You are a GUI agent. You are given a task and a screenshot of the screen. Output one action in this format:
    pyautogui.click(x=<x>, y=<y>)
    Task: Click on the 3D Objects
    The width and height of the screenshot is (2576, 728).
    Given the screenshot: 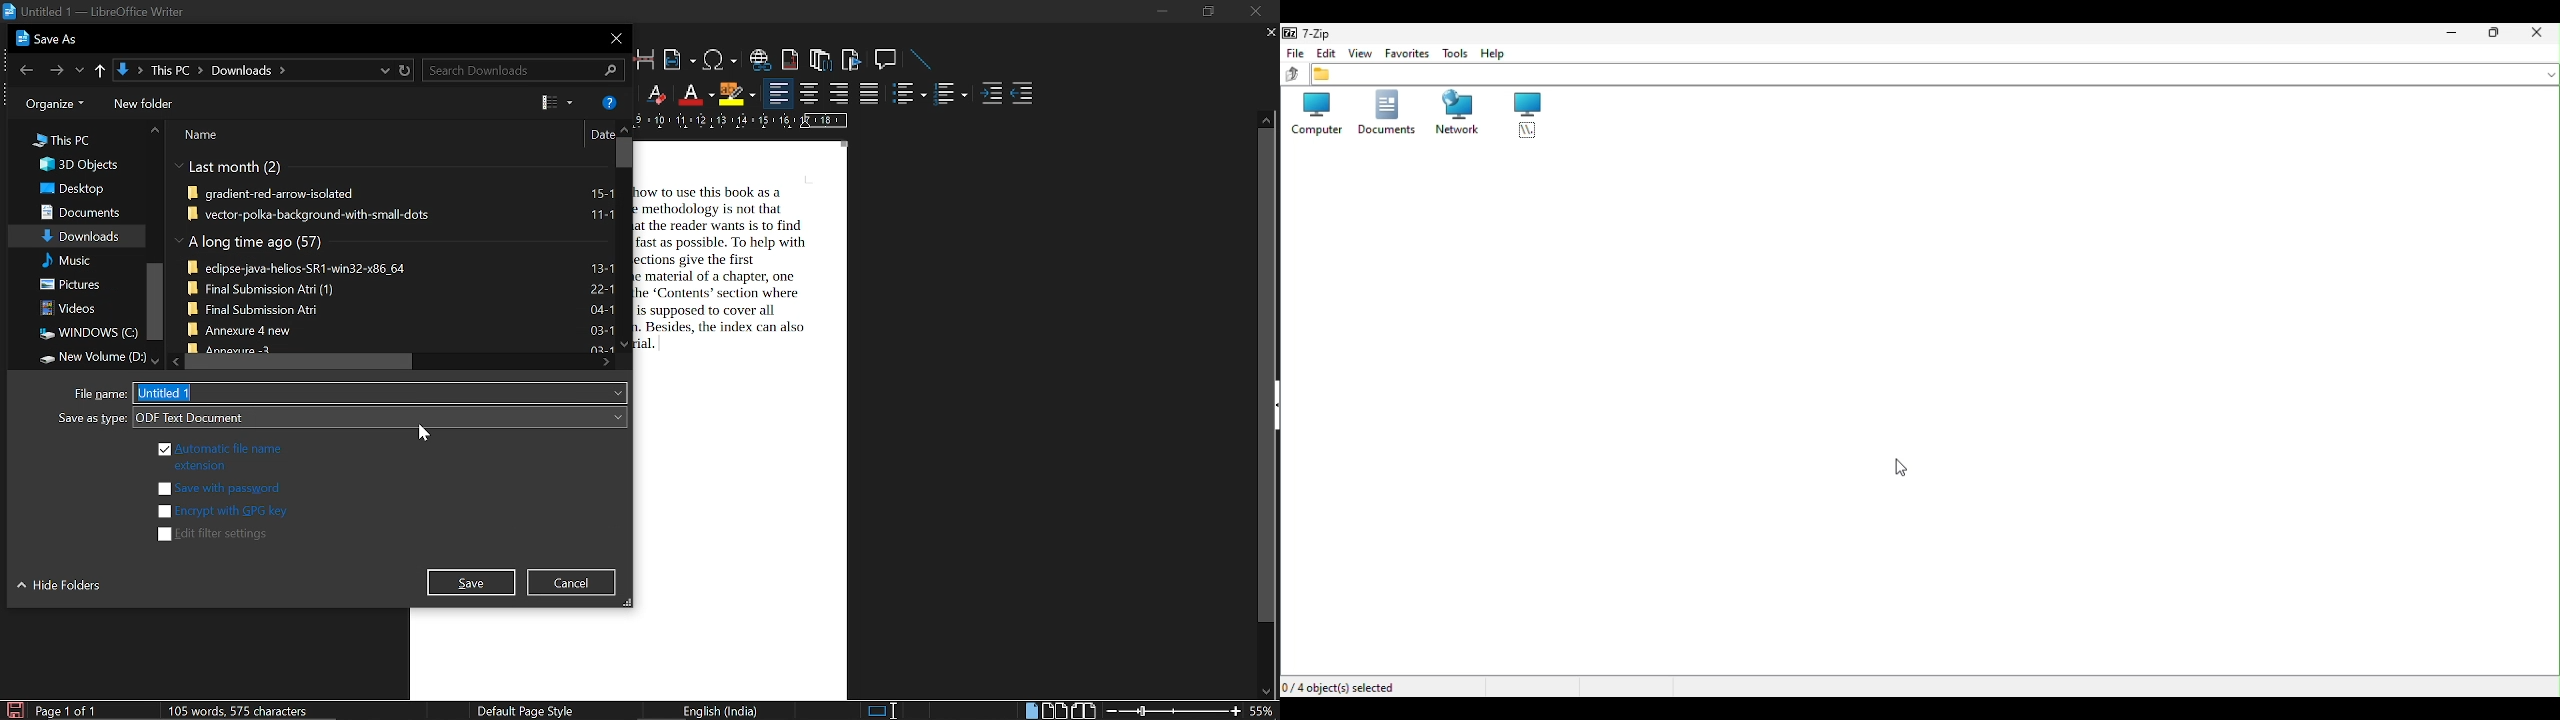 What is the action you would take?
    pyautogui.click(x=77, y=165)
    